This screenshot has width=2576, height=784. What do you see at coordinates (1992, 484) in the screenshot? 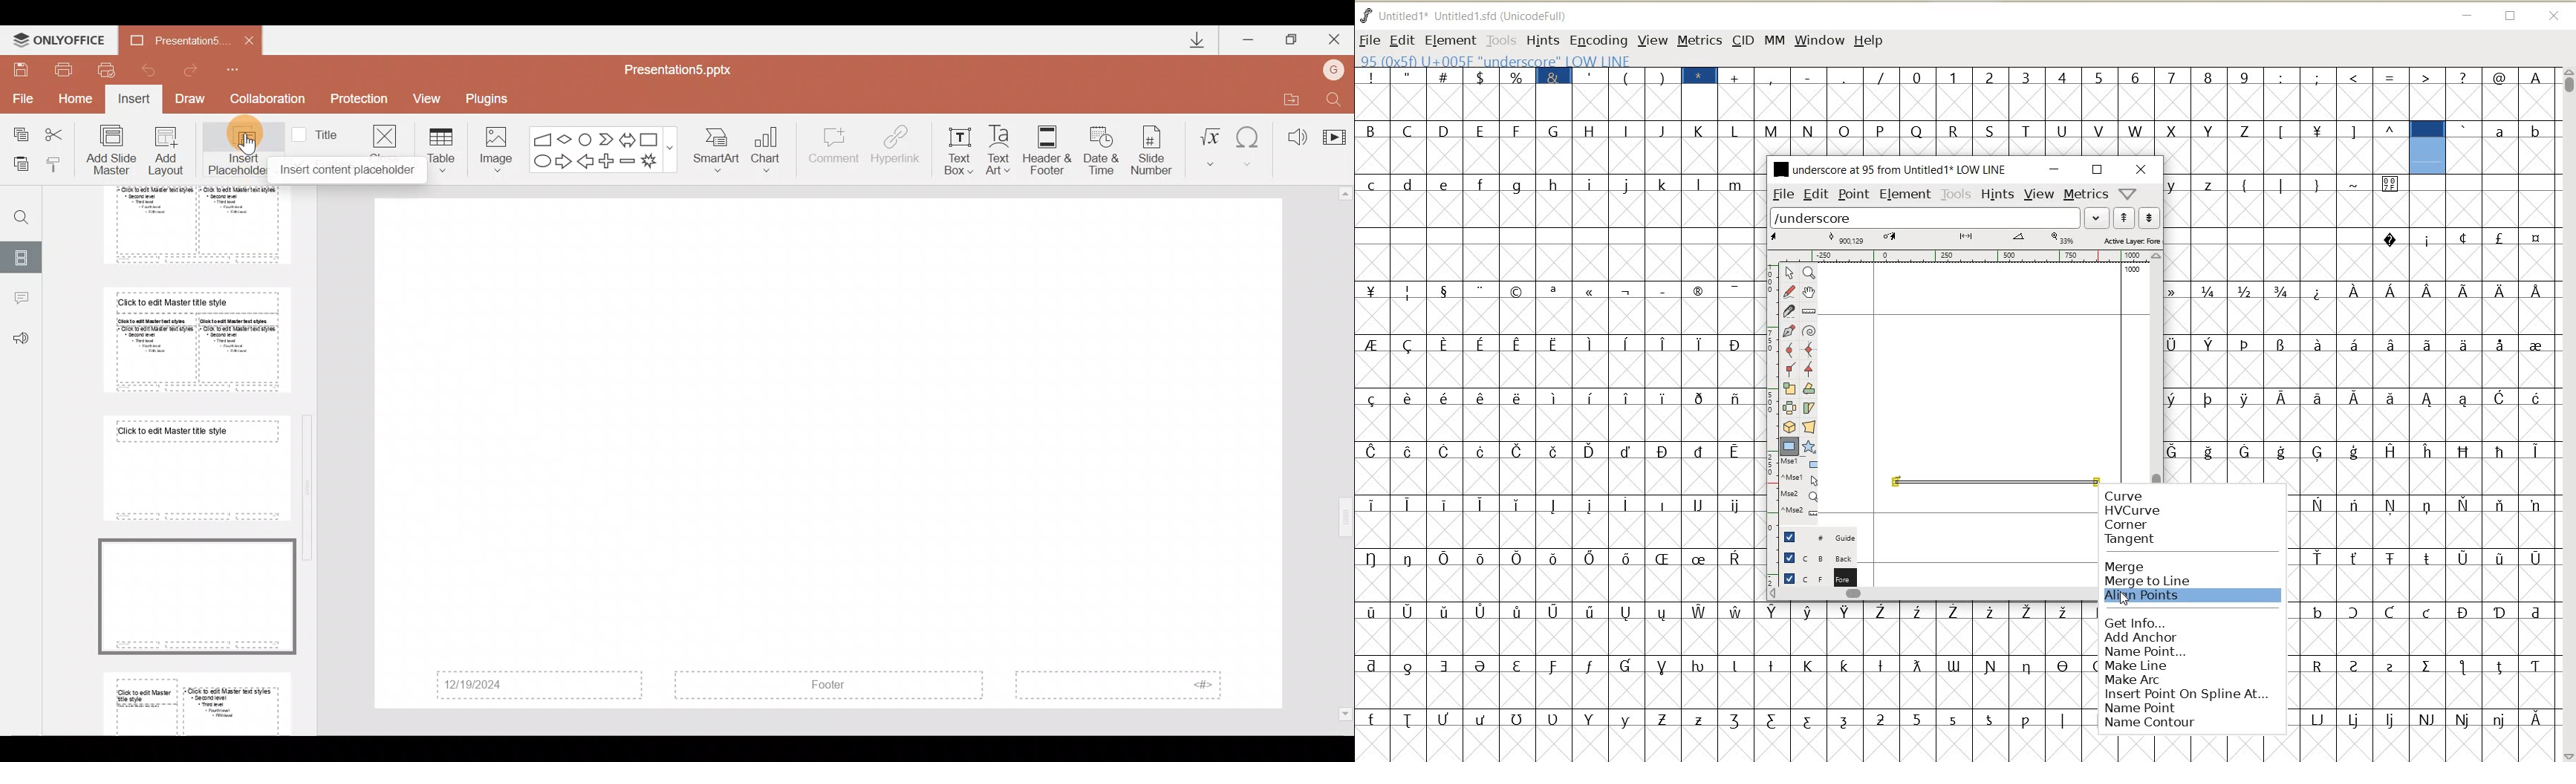
I see `an underscore with a unique twist creation` at bounding box center [1992, 484].